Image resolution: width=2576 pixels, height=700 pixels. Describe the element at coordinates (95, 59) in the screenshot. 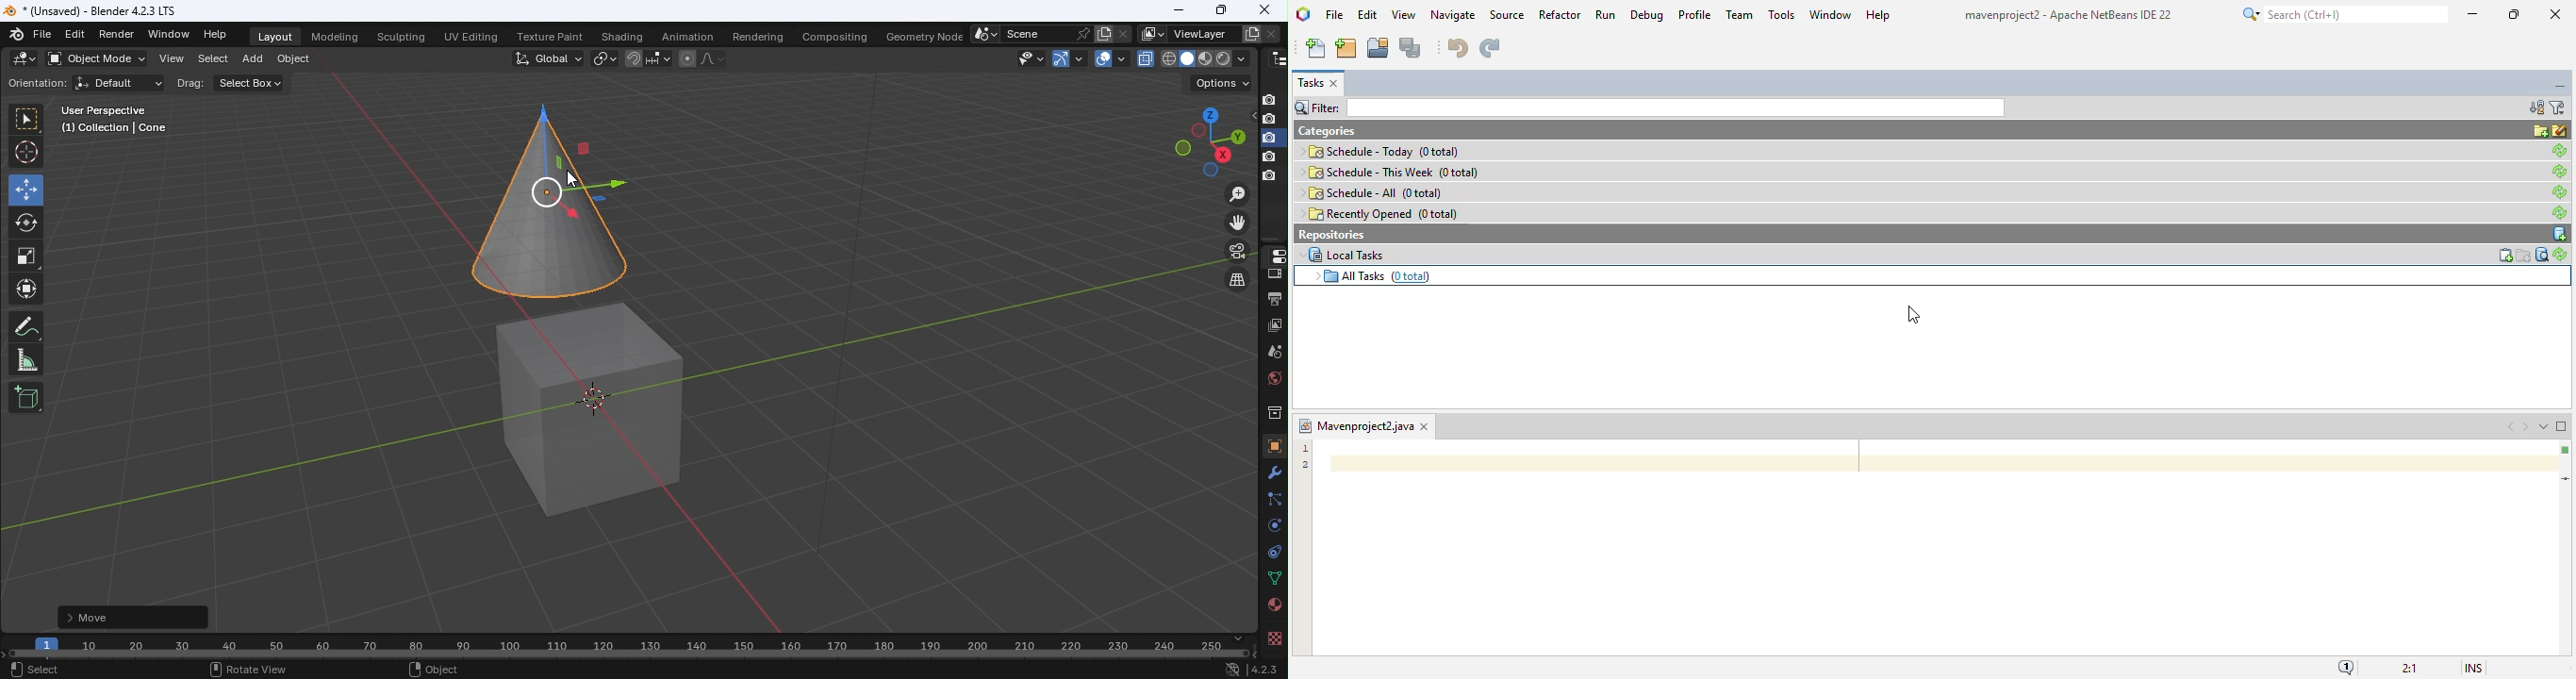

I see `Sets the objects interaction mode` at that location.